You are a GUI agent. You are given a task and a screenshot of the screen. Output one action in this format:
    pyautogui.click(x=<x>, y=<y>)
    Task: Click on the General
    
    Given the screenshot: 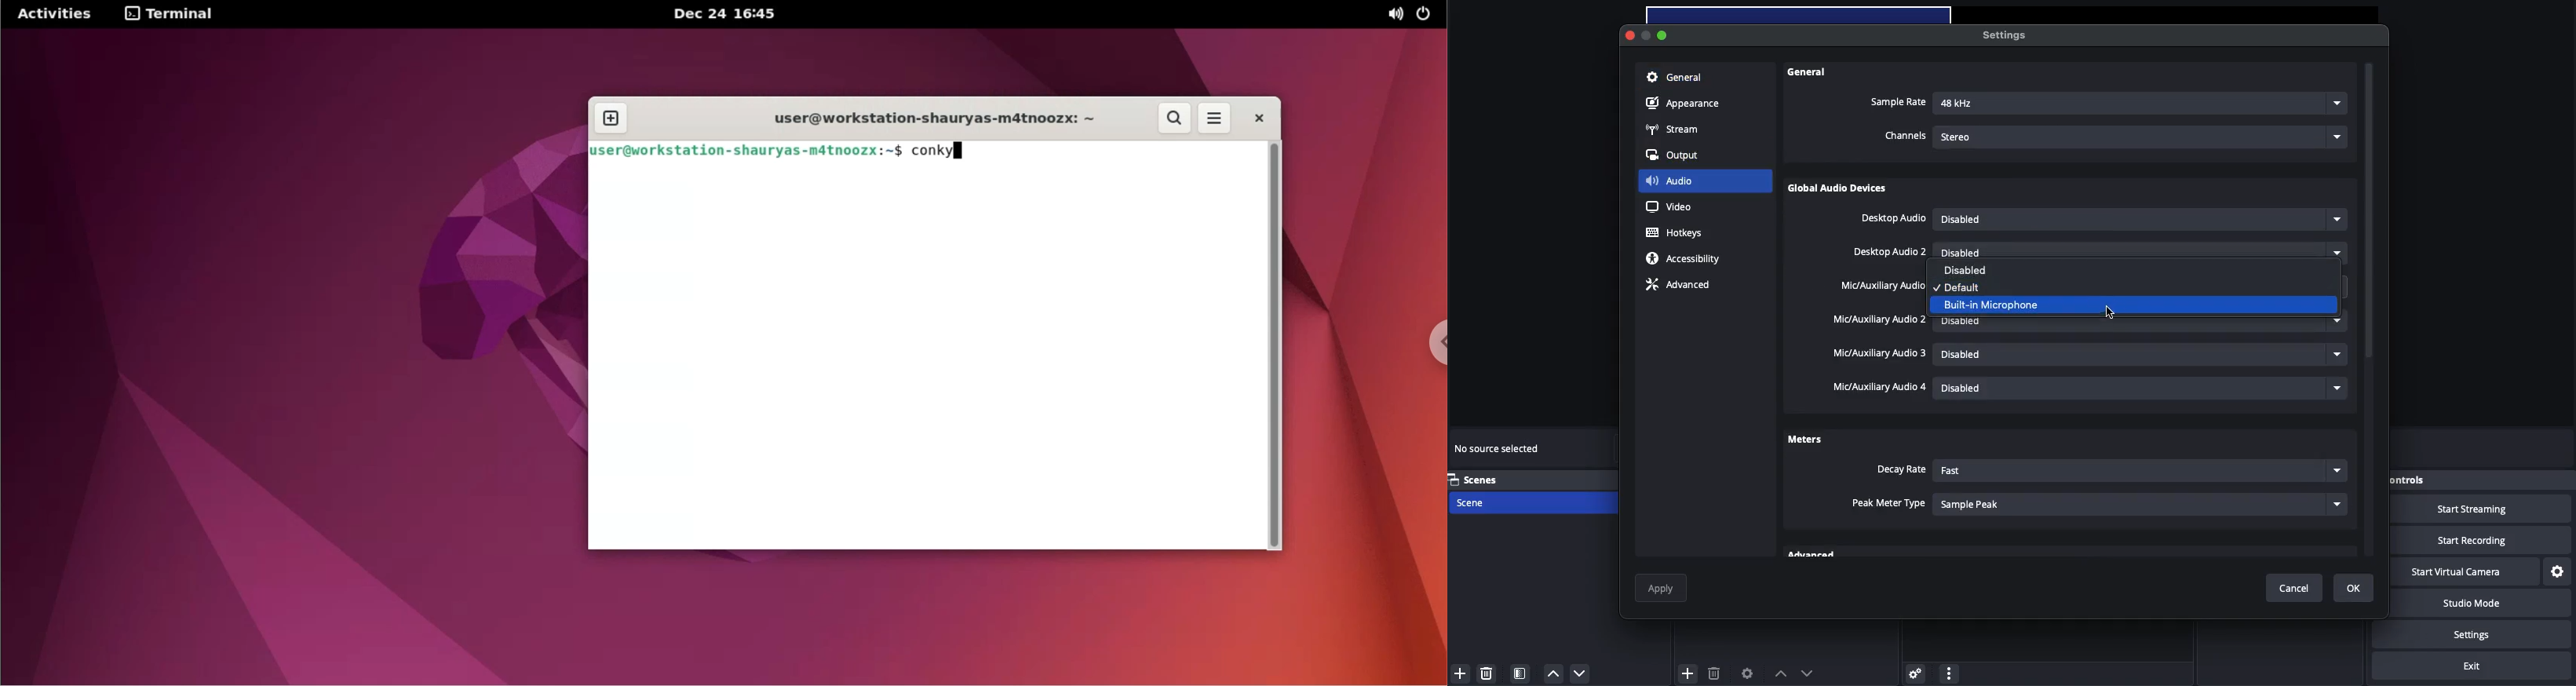 What is the action you would take?
    pyautogui.click(x=1809, y=72)
    